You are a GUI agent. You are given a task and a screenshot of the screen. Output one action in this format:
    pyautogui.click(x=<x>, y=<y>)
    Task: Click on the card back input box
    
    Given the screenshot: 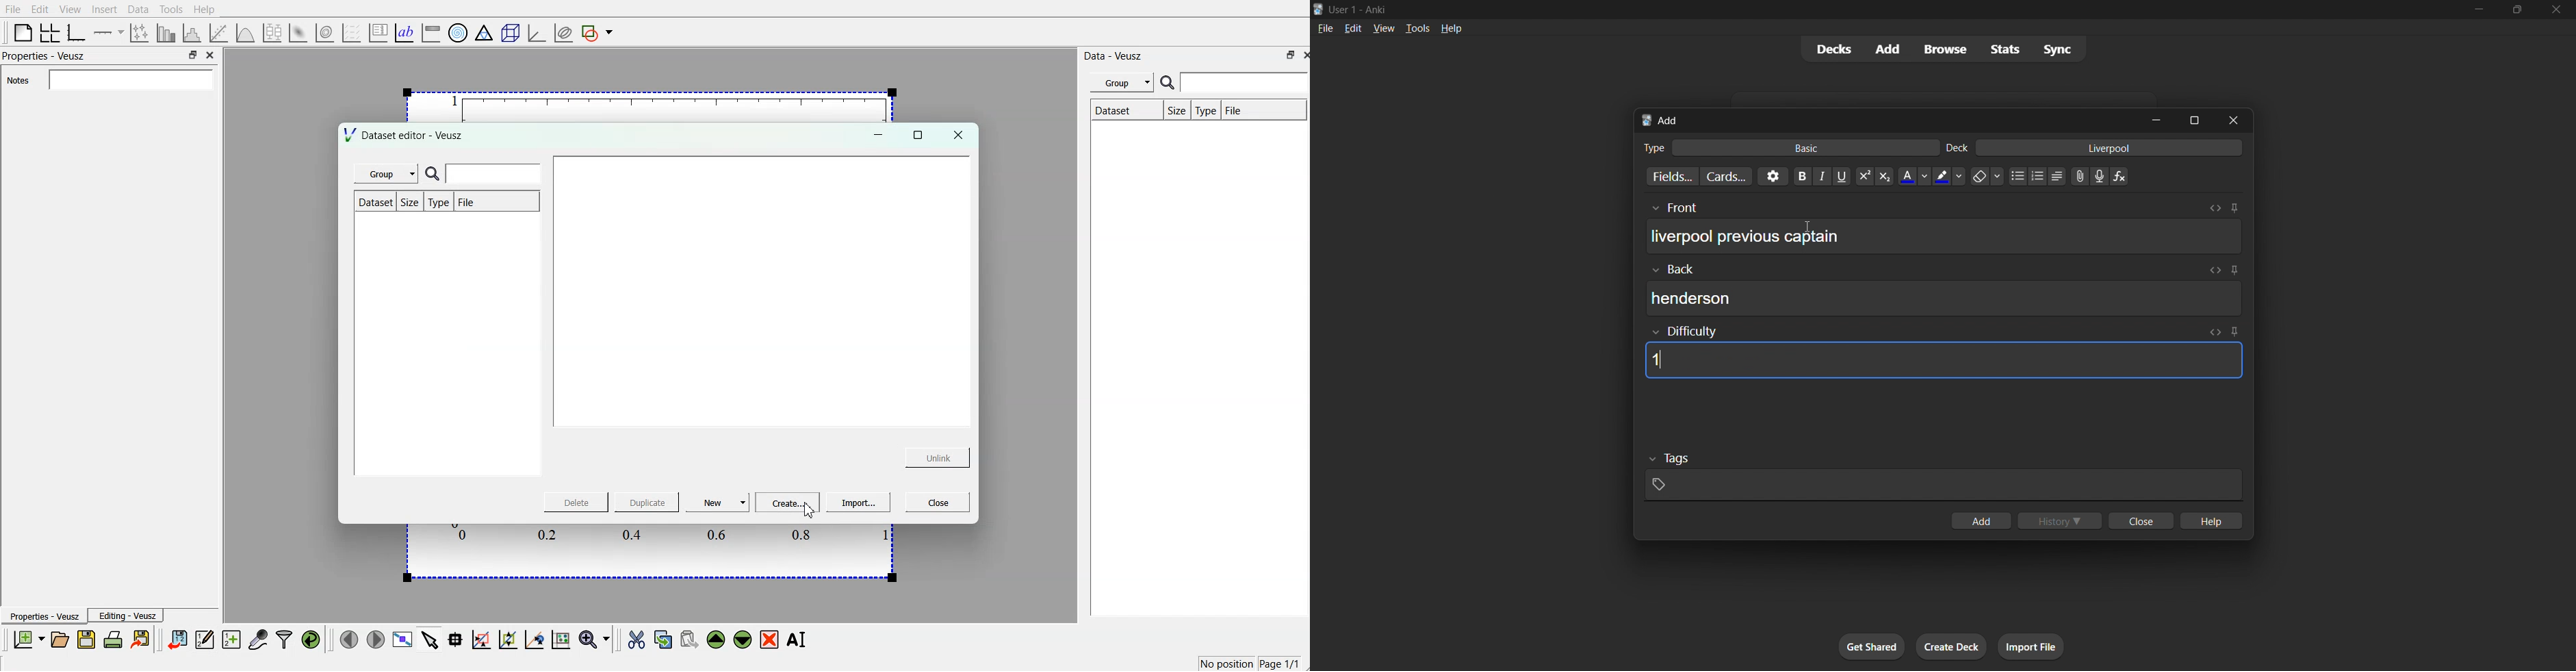 What is the action you would take?
    pyautogui.click(x=1948, y=291)
    